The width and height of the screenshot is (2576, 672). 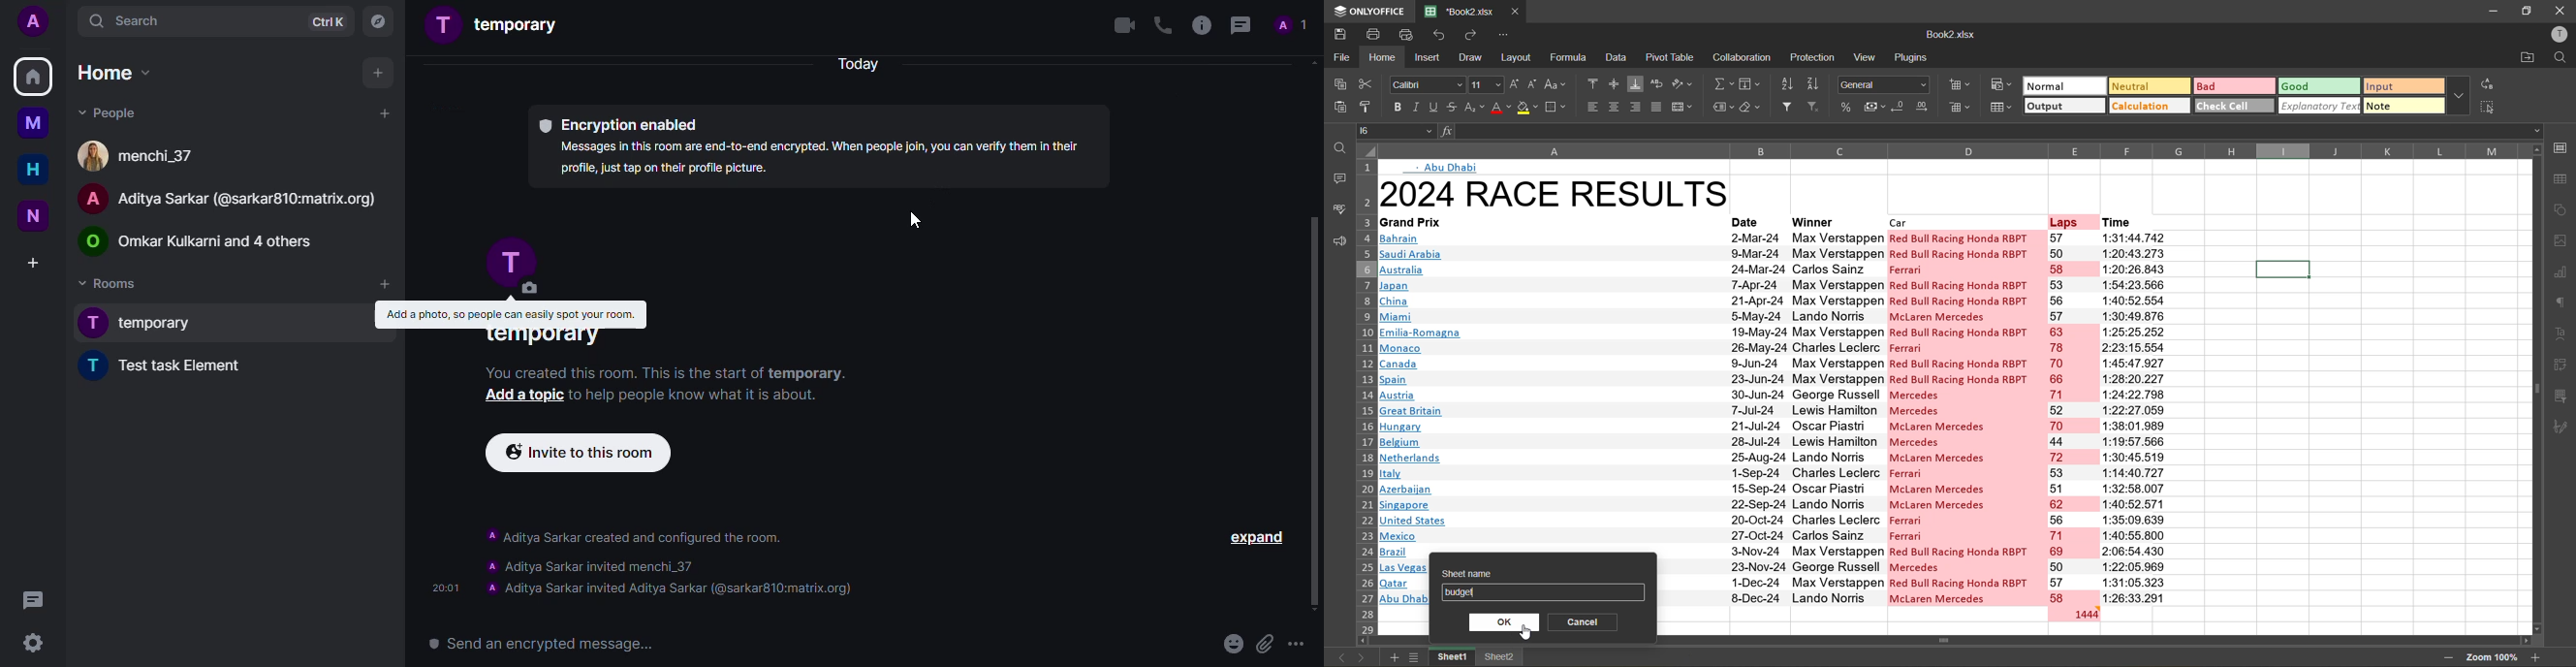 I want to click on  to help people know what it is about., so click(x=700, y=396).